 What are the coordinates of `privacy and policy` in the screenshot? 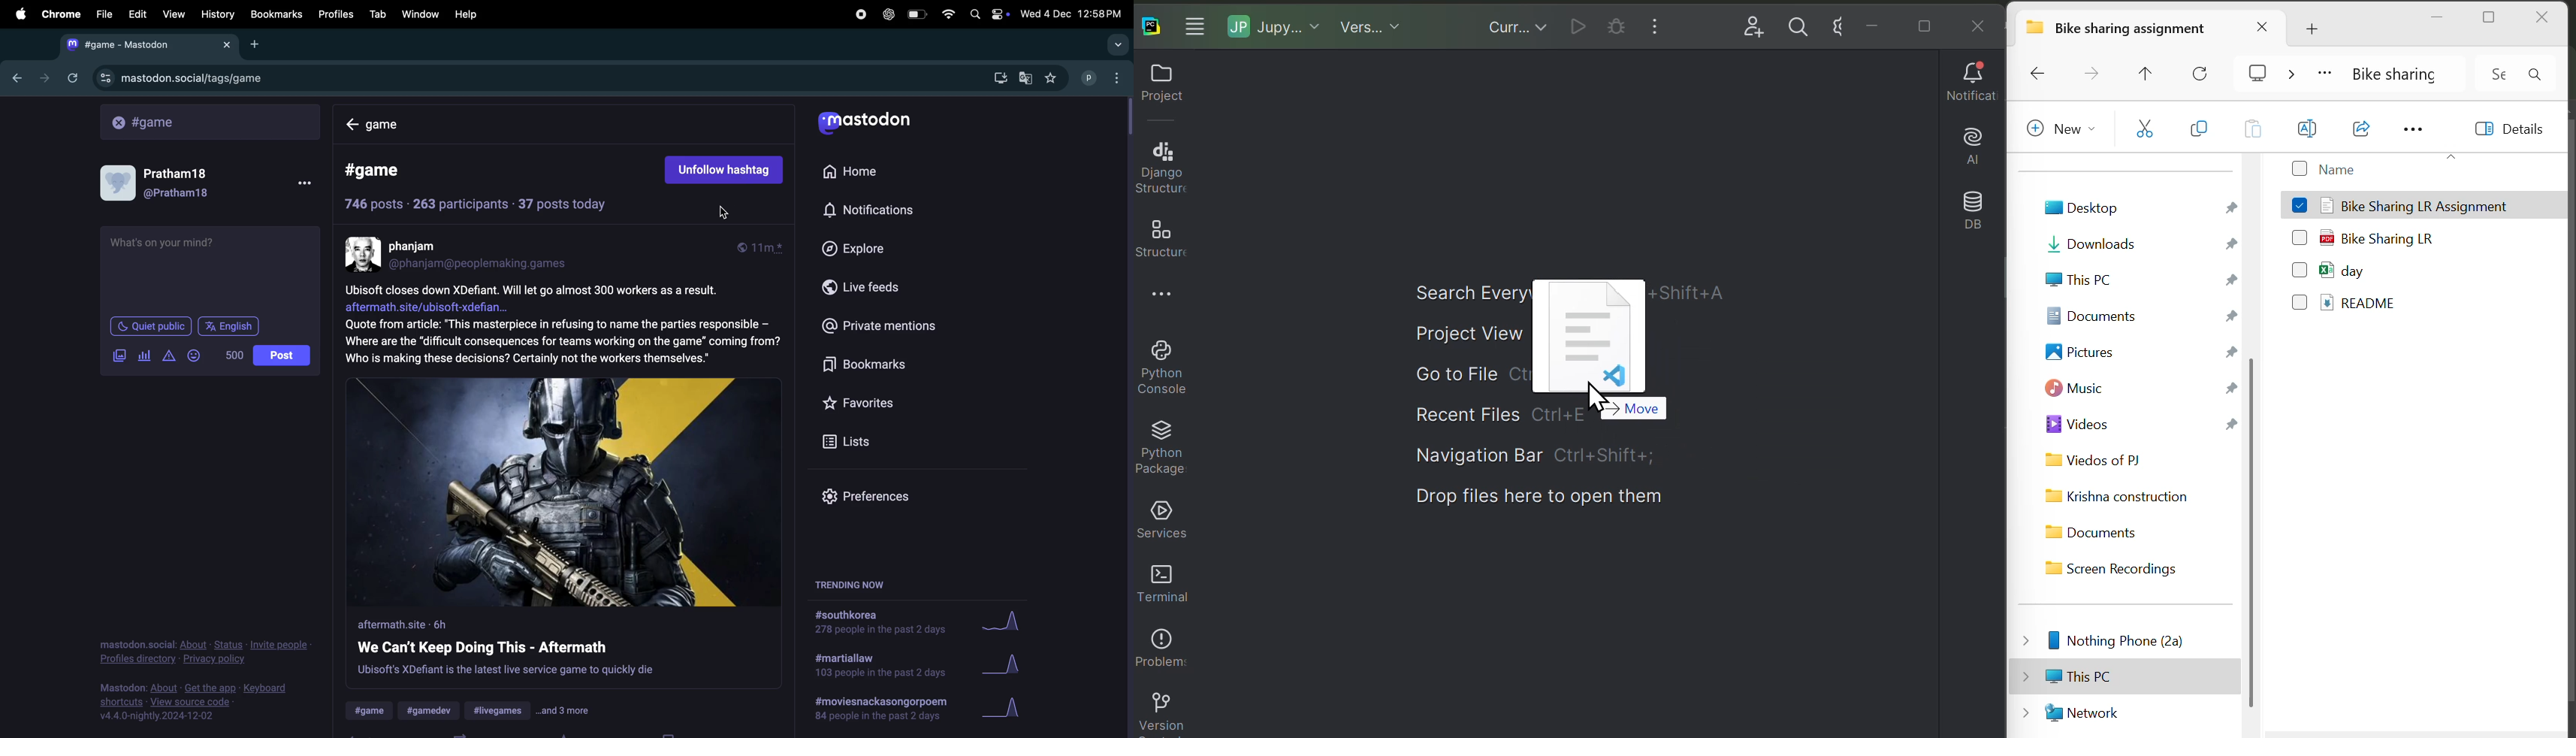 It's located at (207, 652).